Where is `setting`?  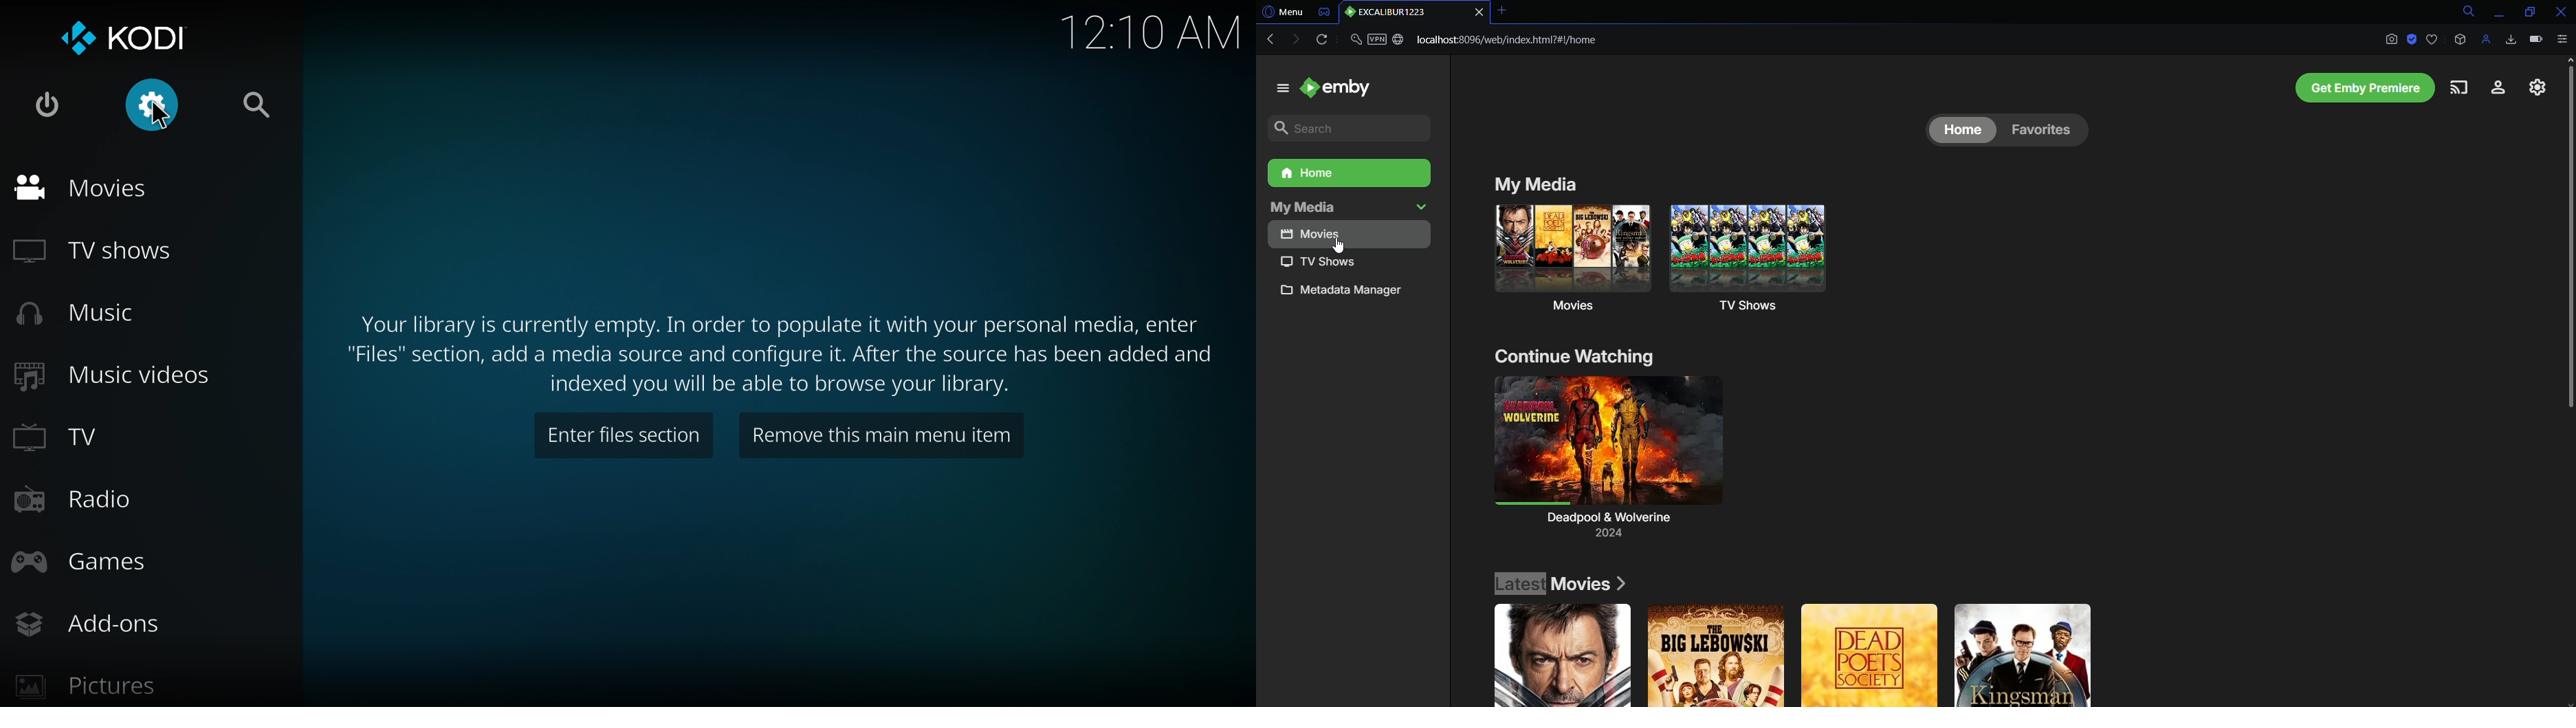 setting is located at coordinates (153, 107).